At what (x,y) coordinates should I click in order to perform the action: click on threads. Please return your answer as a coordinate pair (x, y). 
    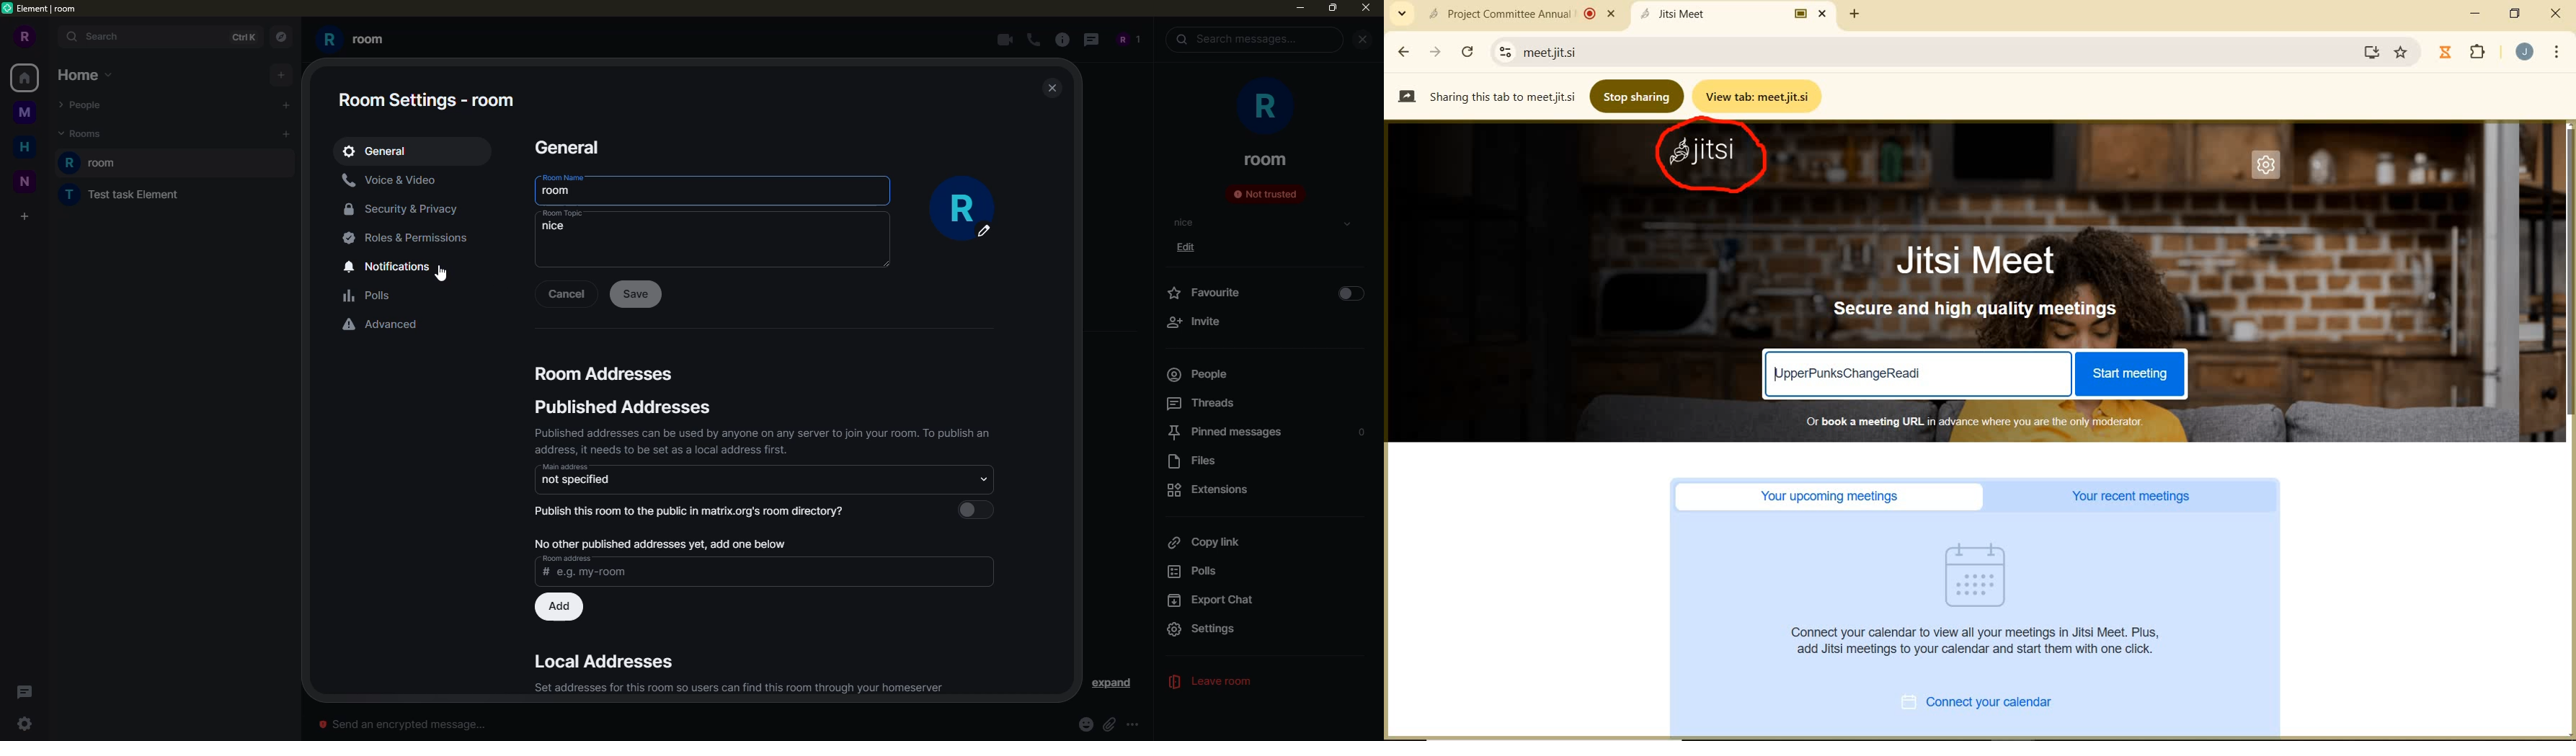
    Looking at the image, I should click on (29, 691).